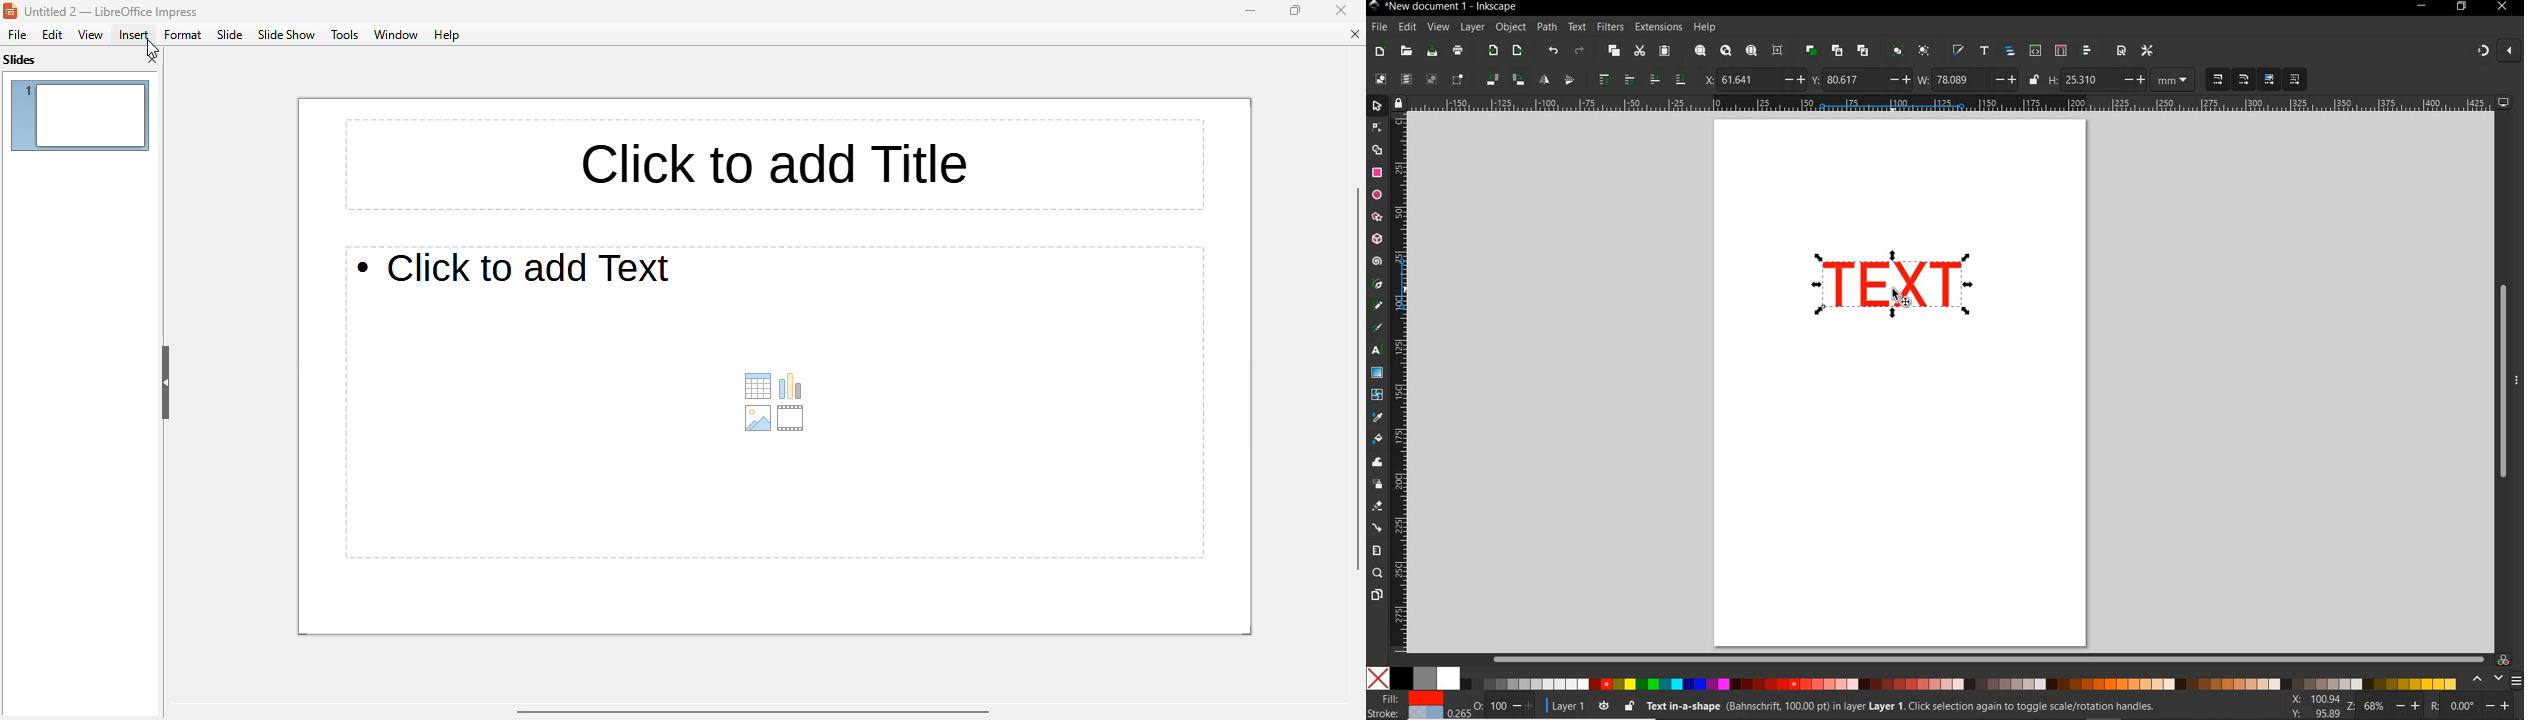  I want to click on minimize, so click(1248, 10).